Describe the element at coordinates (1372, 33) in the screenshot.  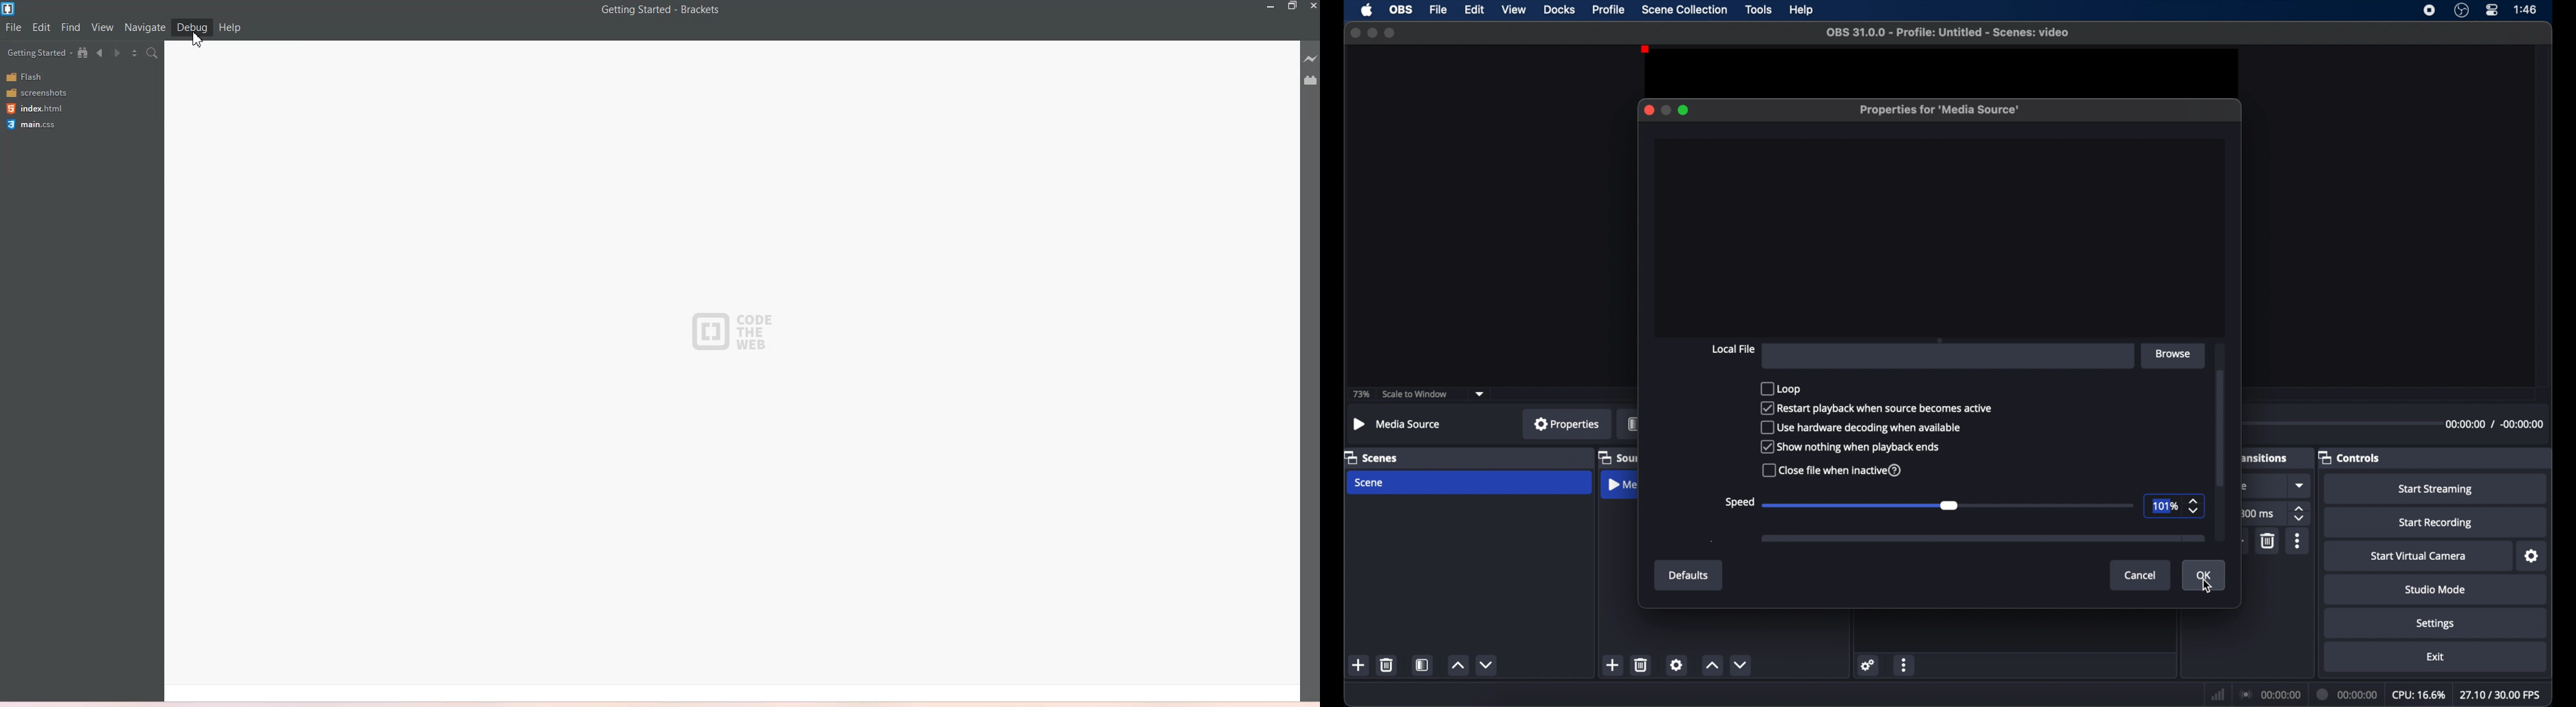
I see `minimize` at that location.